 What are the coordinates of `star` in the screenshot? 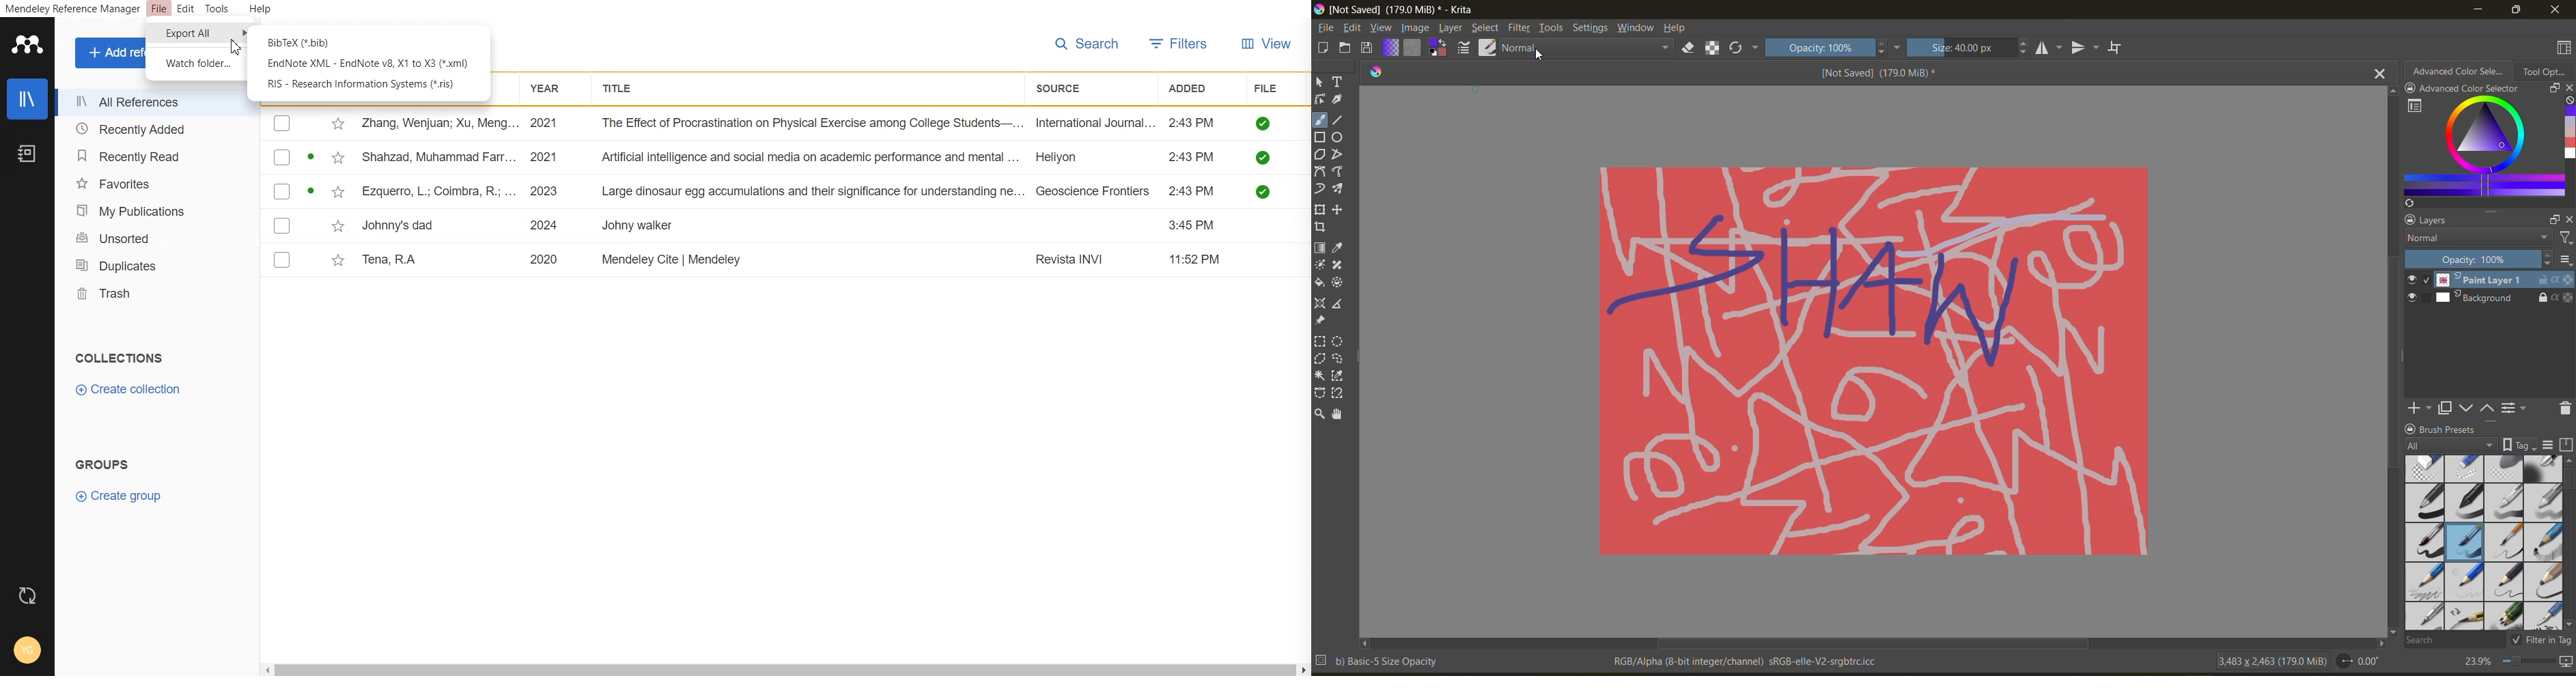 It's located at (337, 124).